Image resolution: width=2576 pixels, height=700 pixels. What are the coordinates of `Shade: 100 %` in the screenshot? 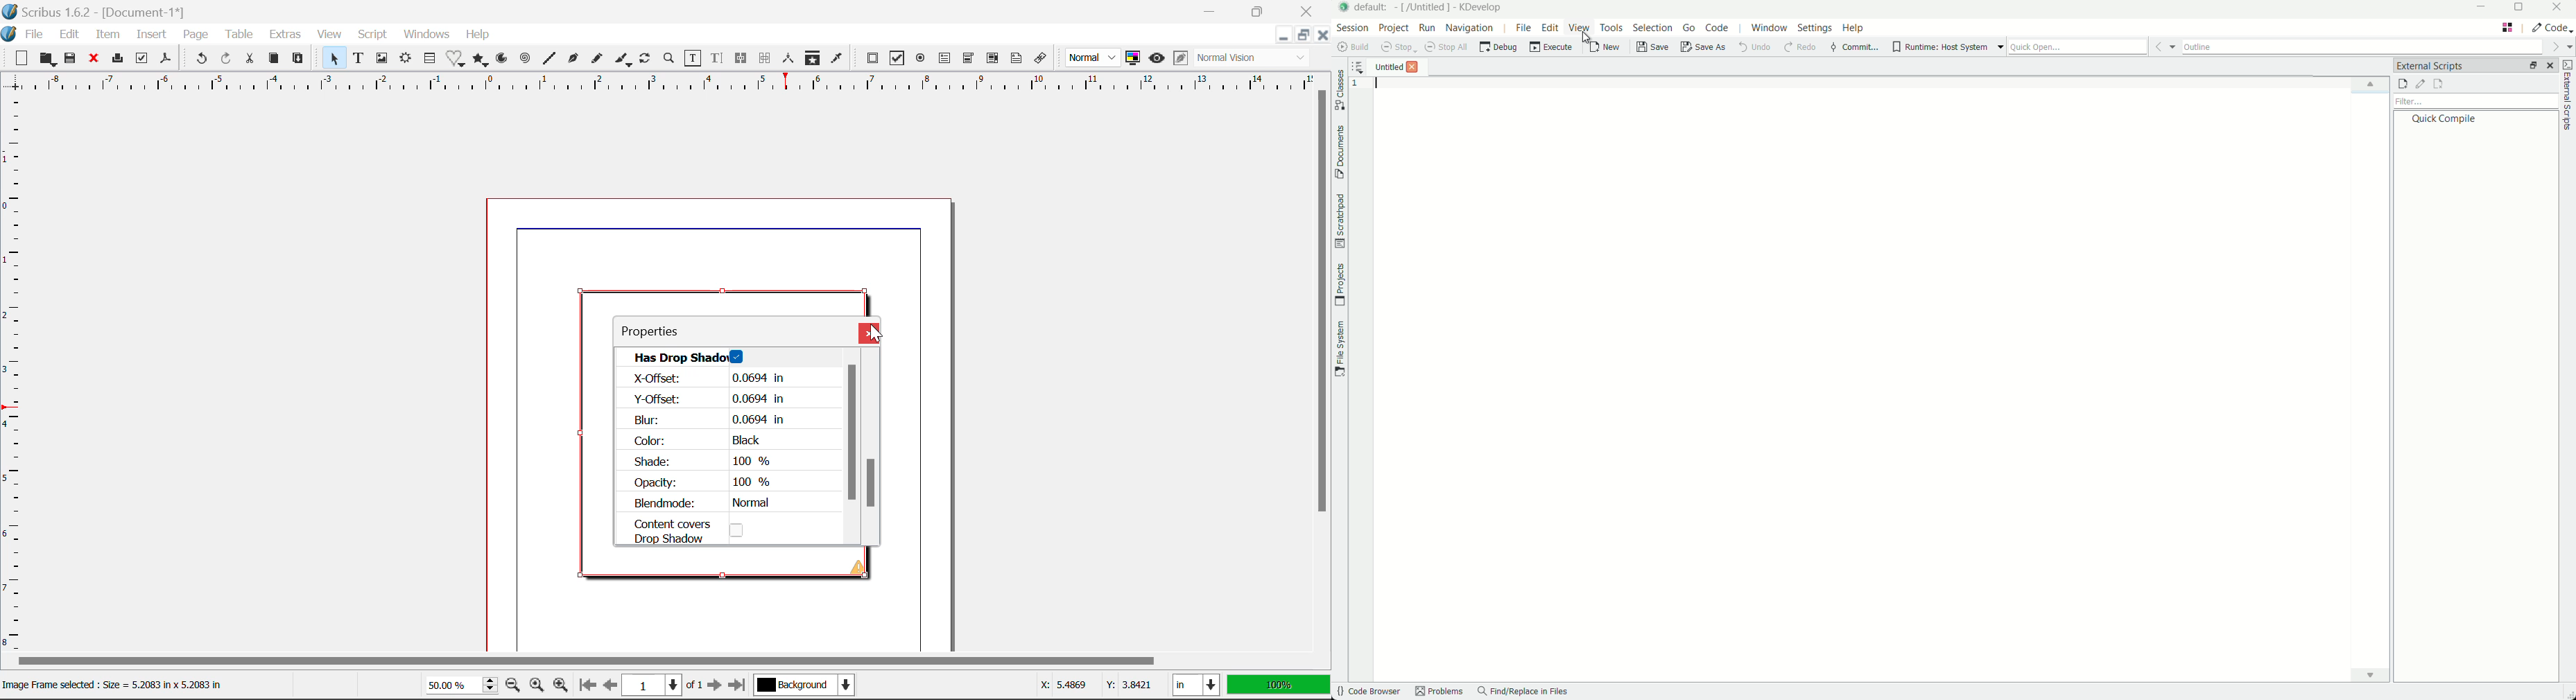 It's located at (703, 462).